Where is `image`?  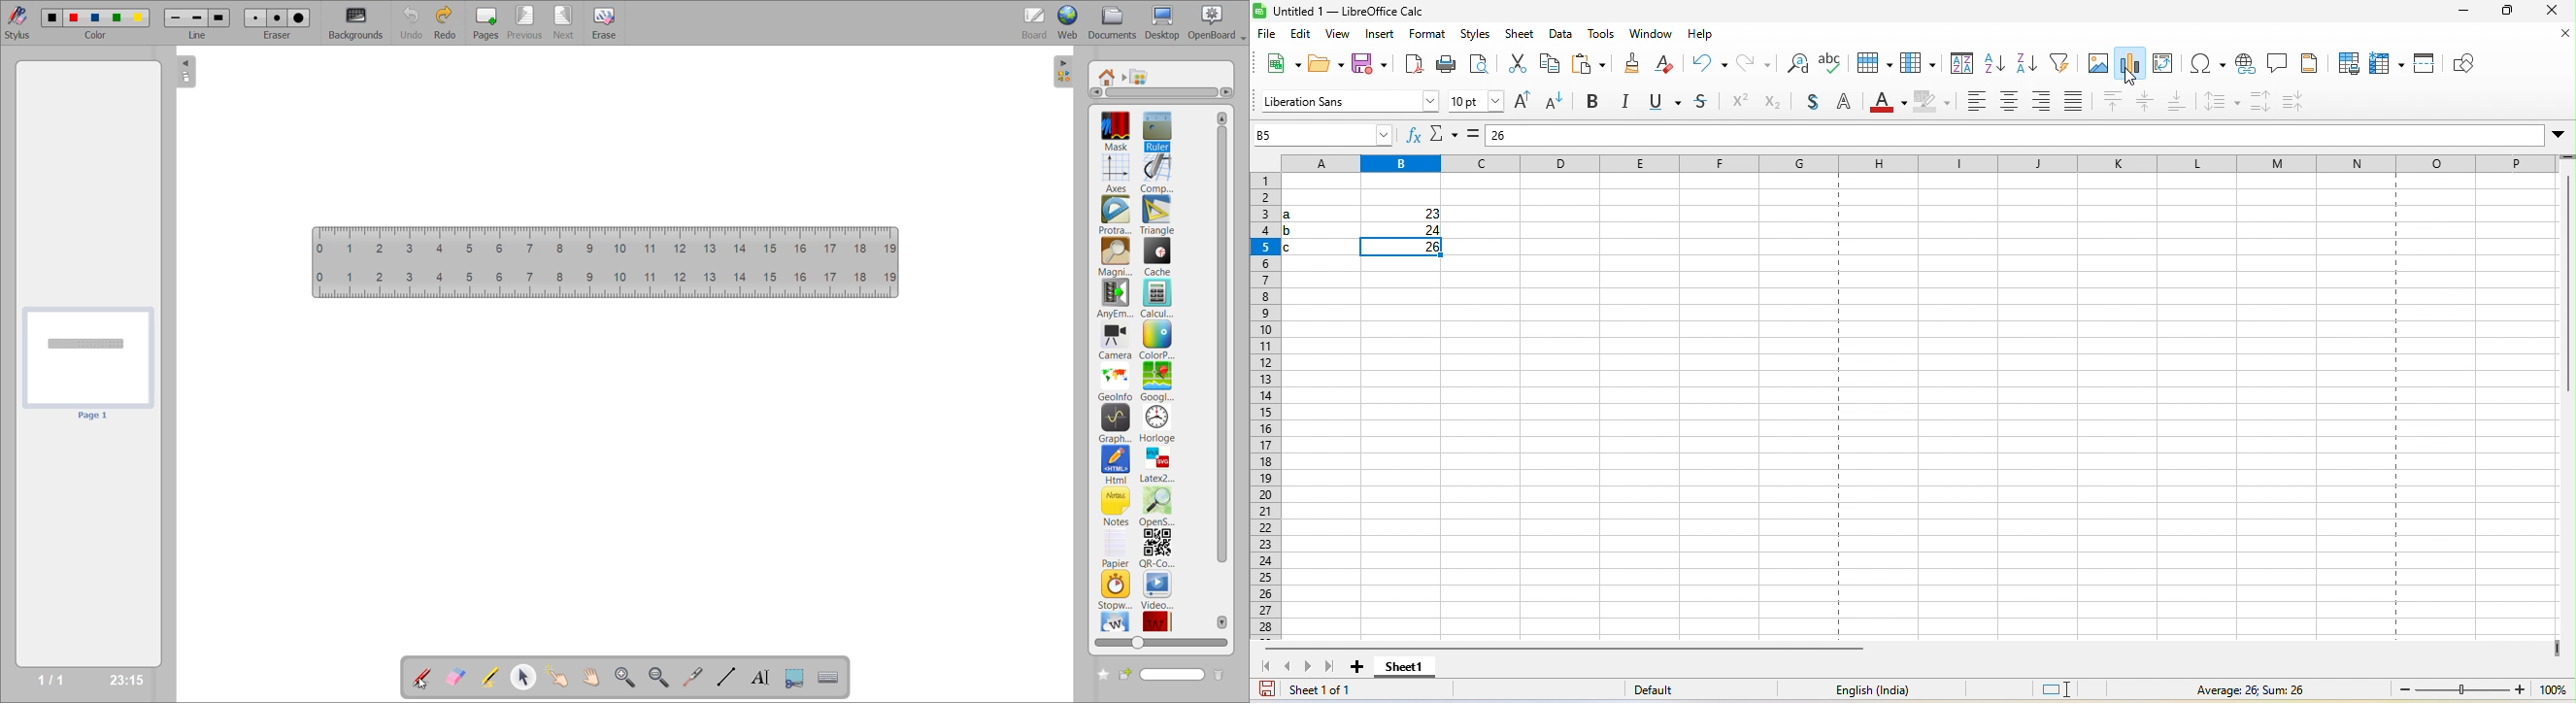 image is located at coordinates (2094, 61).